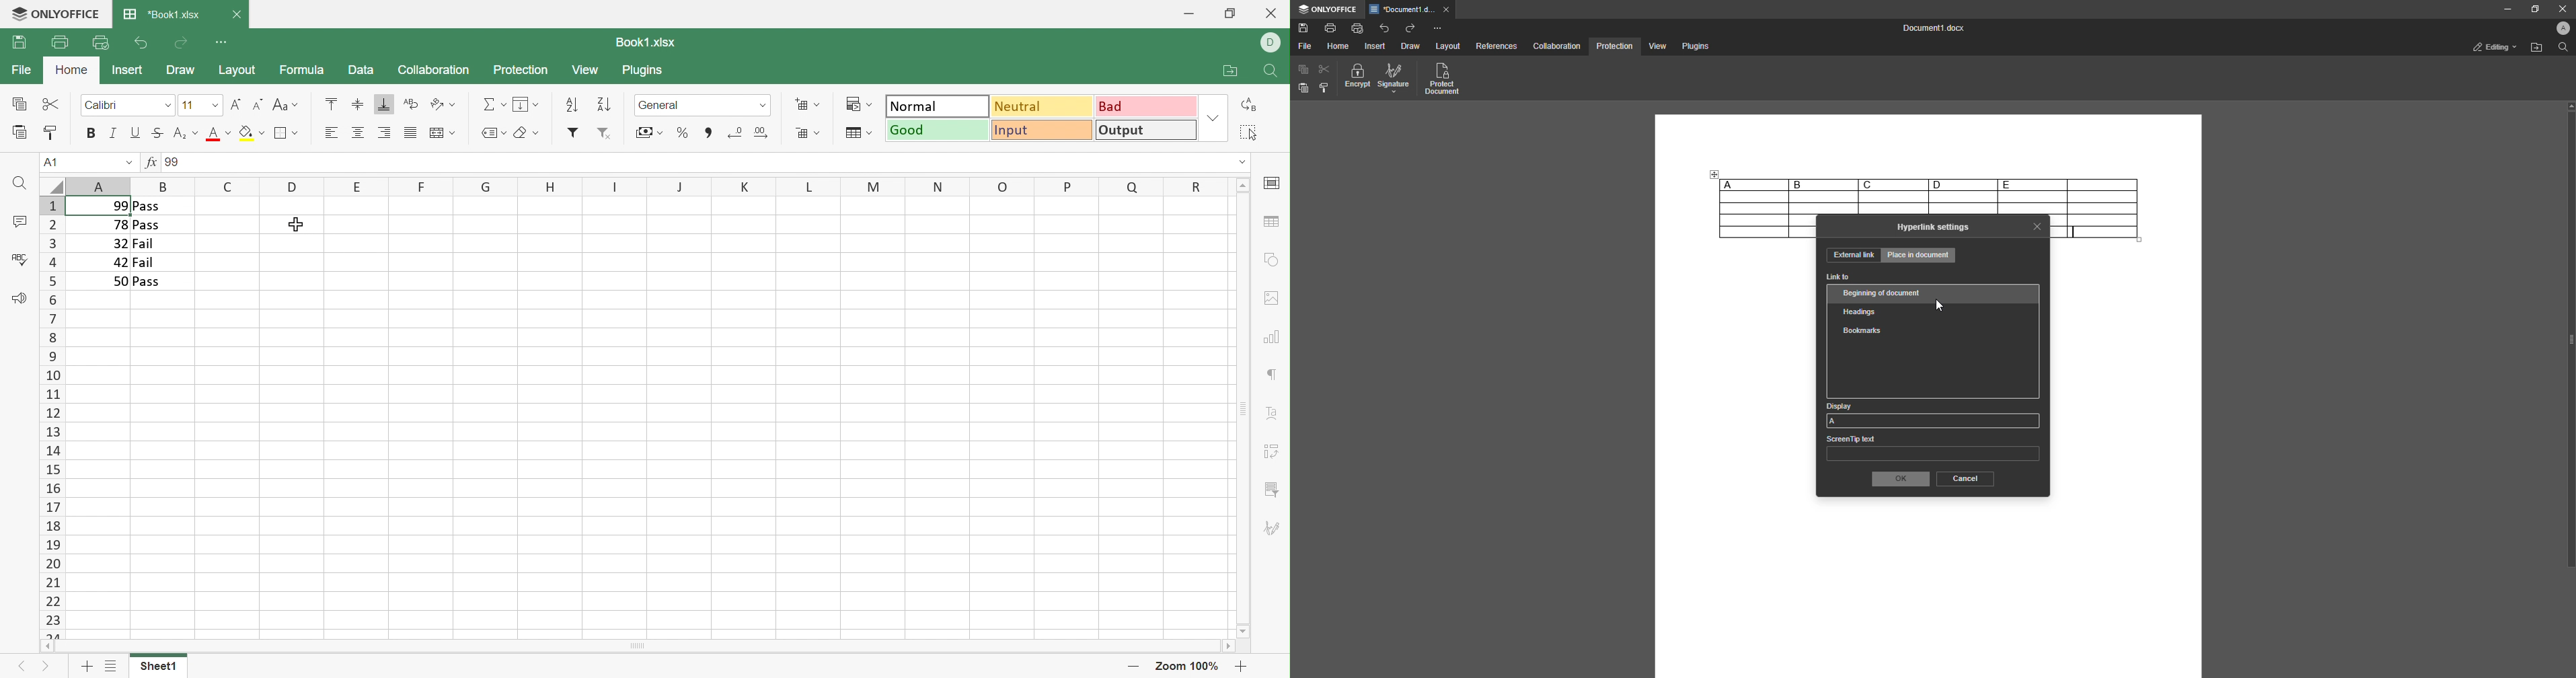 The height and width of the screenshot is (700, 2576). I want to click on E, so click(2032, 184).